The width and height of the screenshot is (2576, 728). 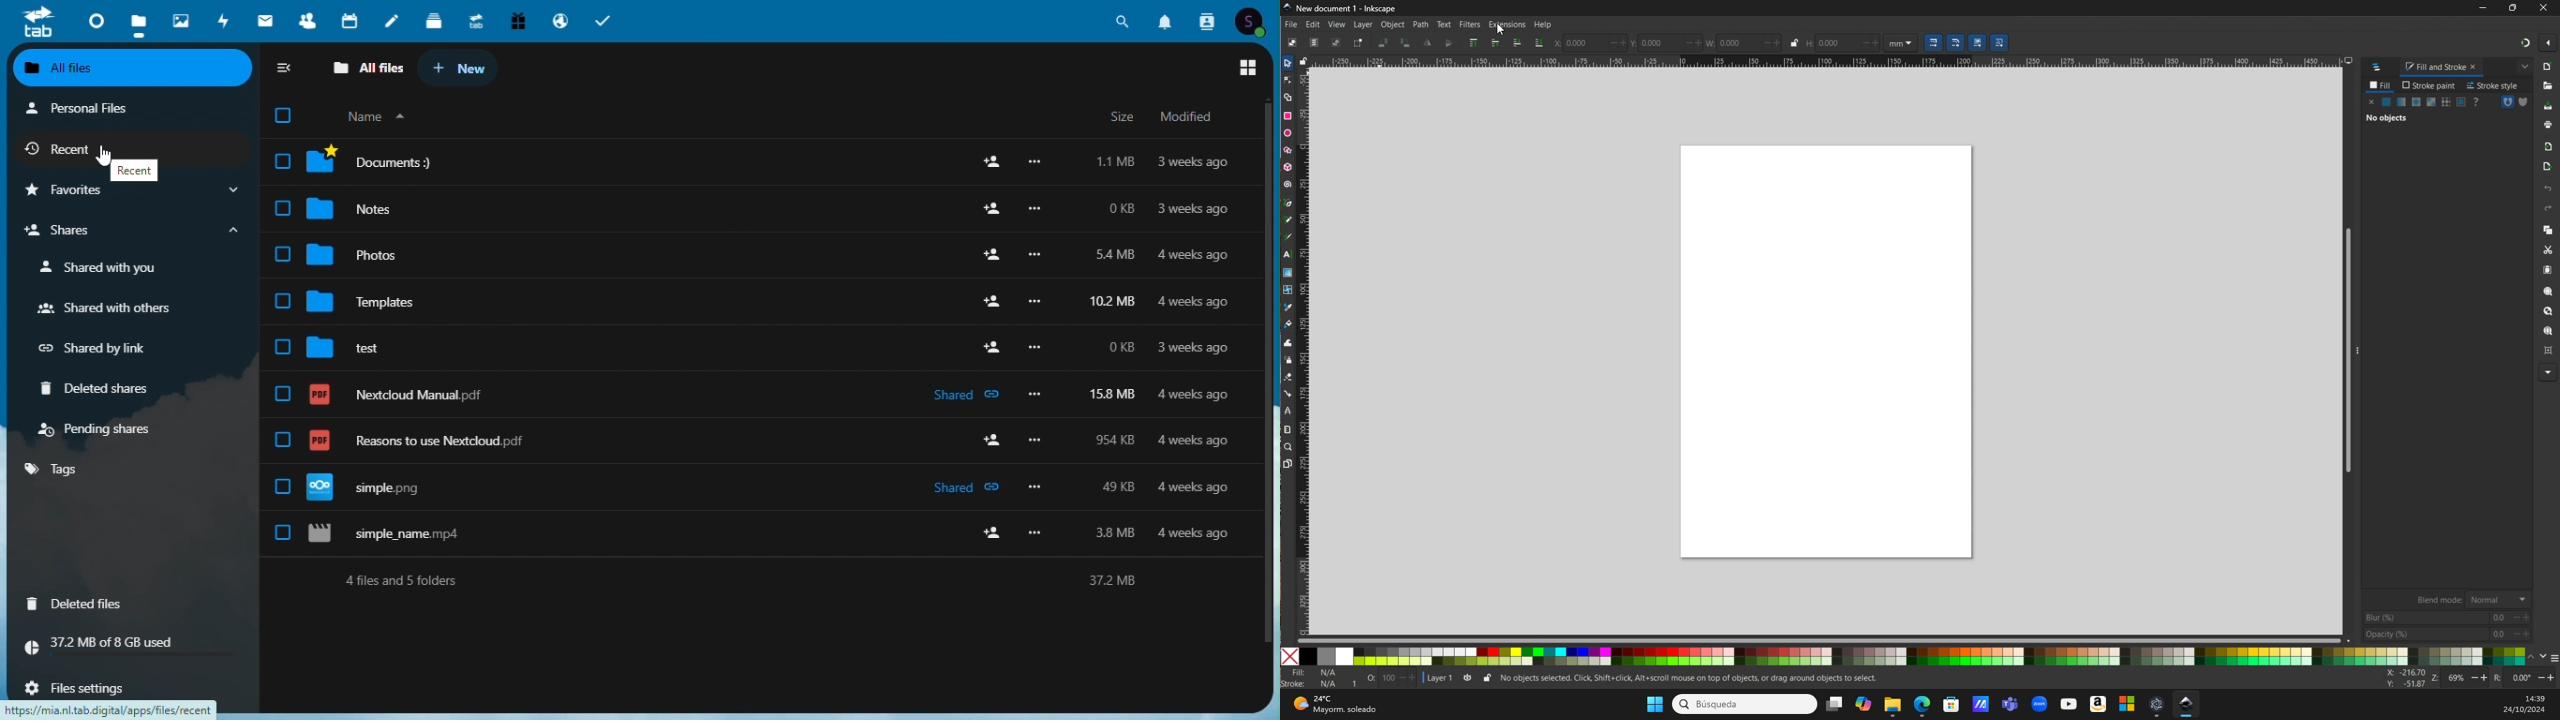 What do you see at coordinates (80, 107) in the screenshot?
I see `Personal Files` at bounding box center [80, 107].